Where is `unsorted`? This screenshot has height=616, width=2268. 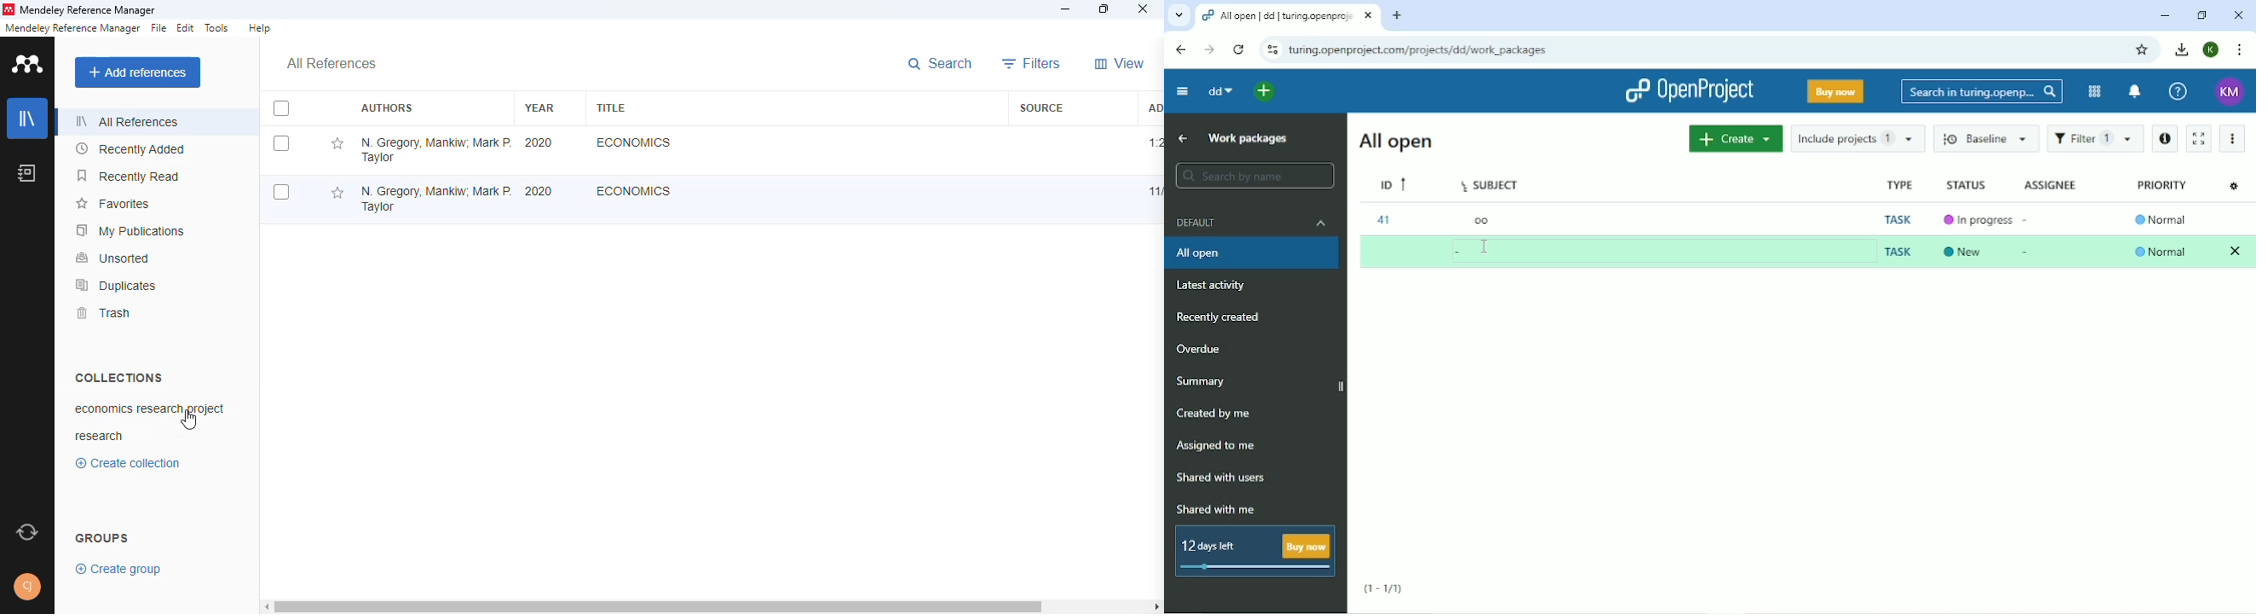
unsorted is located at coordinates (113, 258).